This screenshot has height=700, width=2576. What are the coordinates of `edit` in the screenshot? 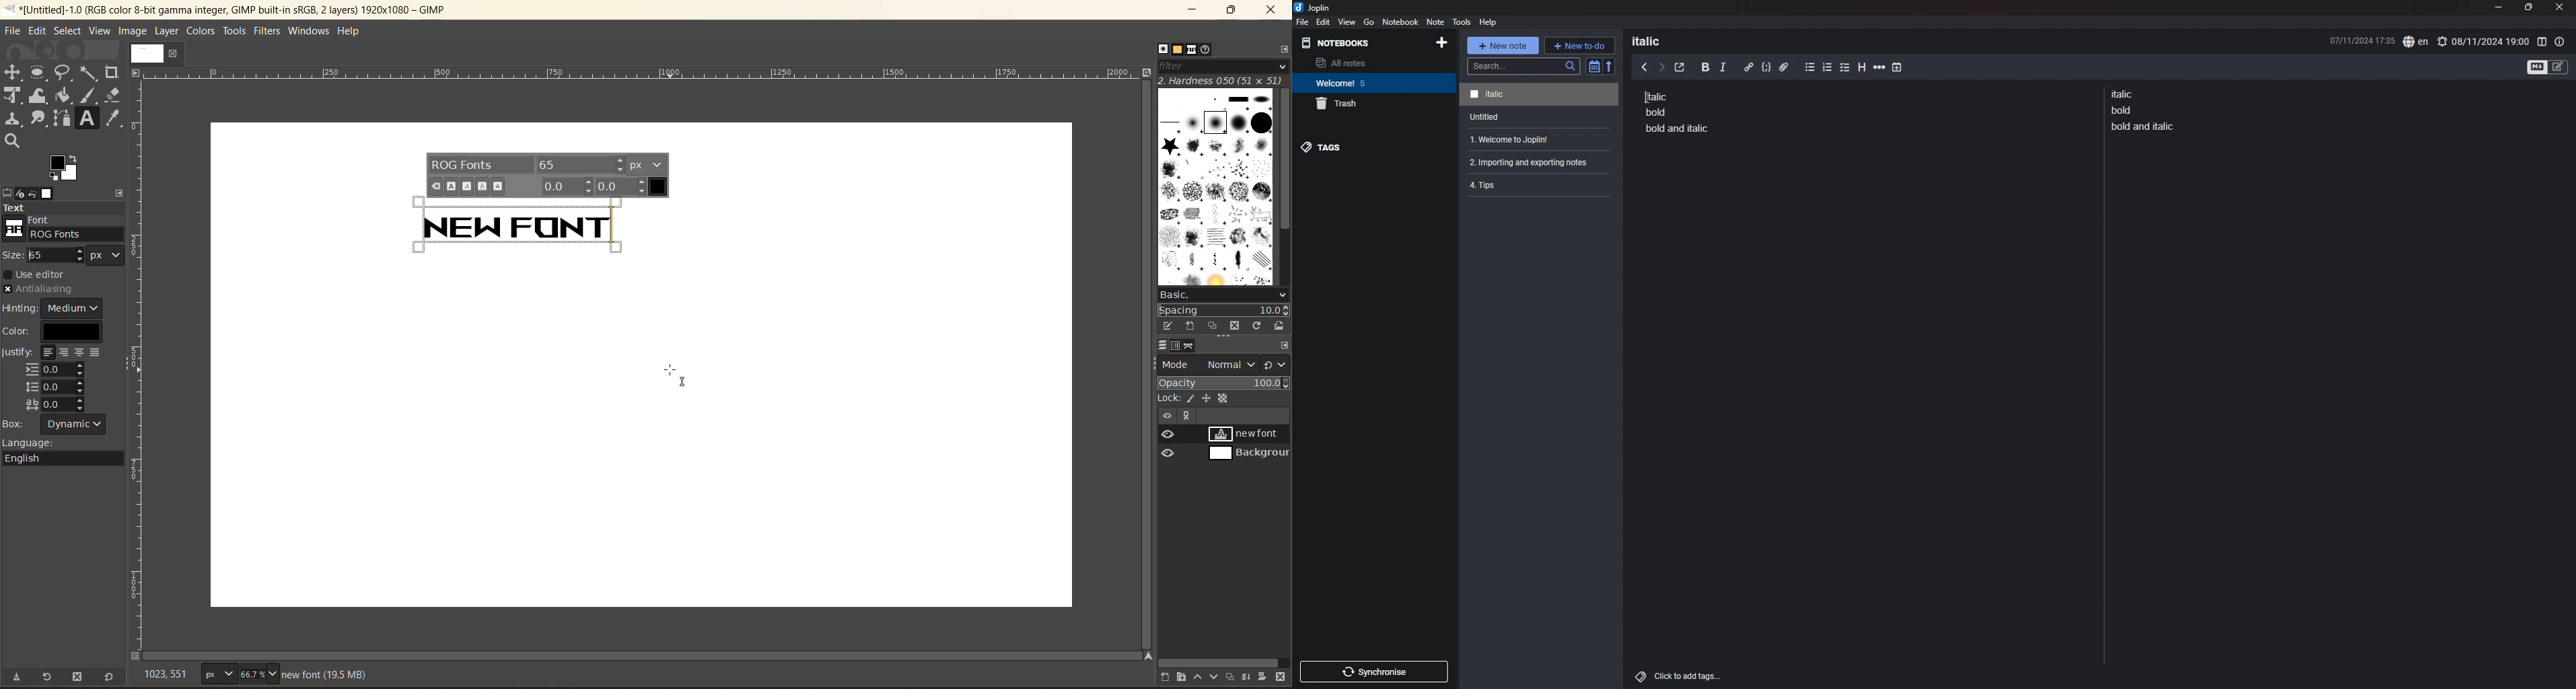 It's located at (1323, 21).